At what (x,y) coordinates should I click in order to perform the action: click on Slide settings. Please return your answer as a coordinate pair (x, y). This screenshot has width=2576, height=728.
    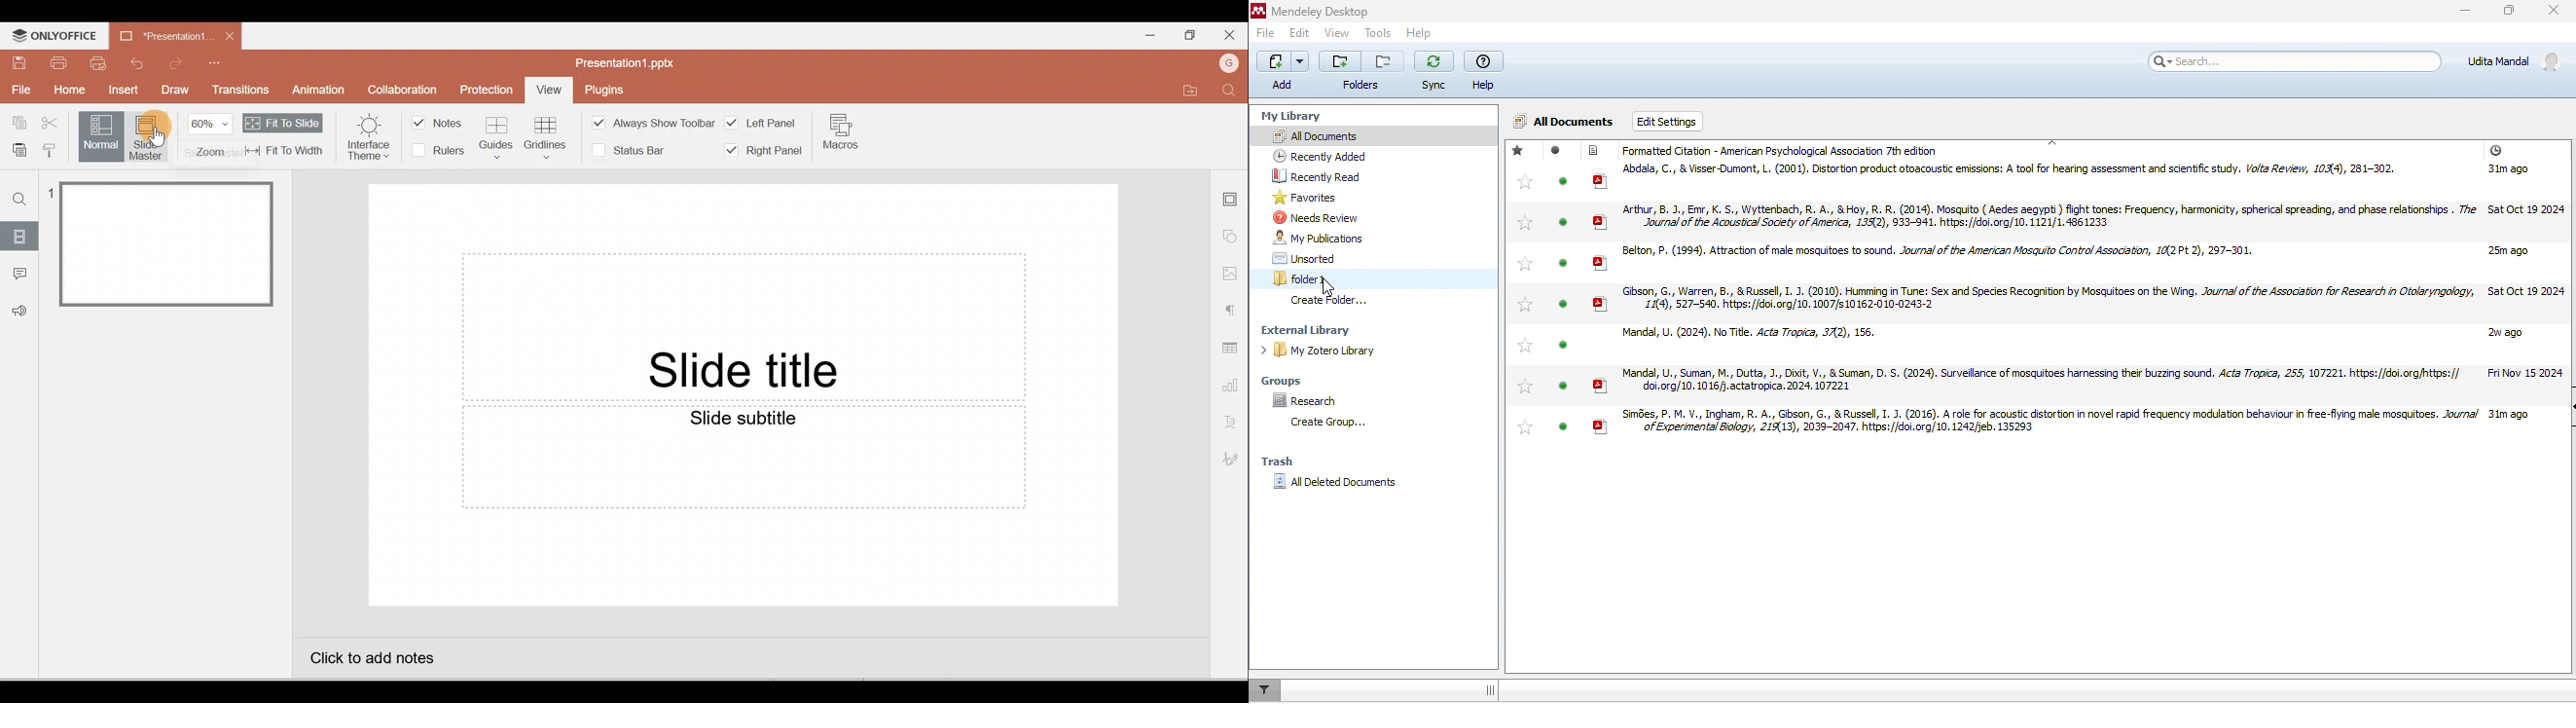
    Looking at the image, I should click on (1233, 195).